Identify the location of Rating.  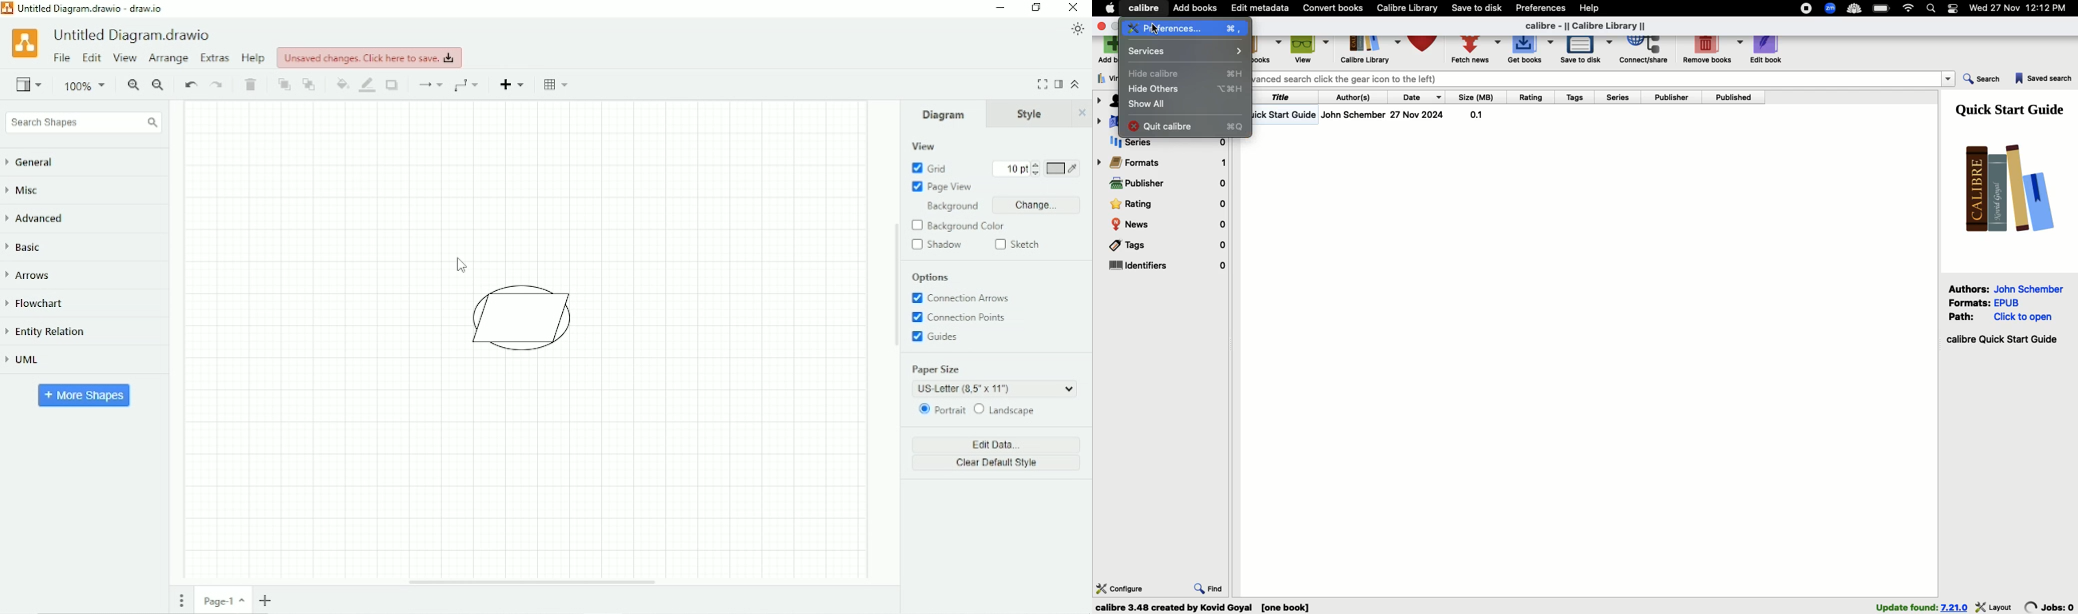
(1168, 204).